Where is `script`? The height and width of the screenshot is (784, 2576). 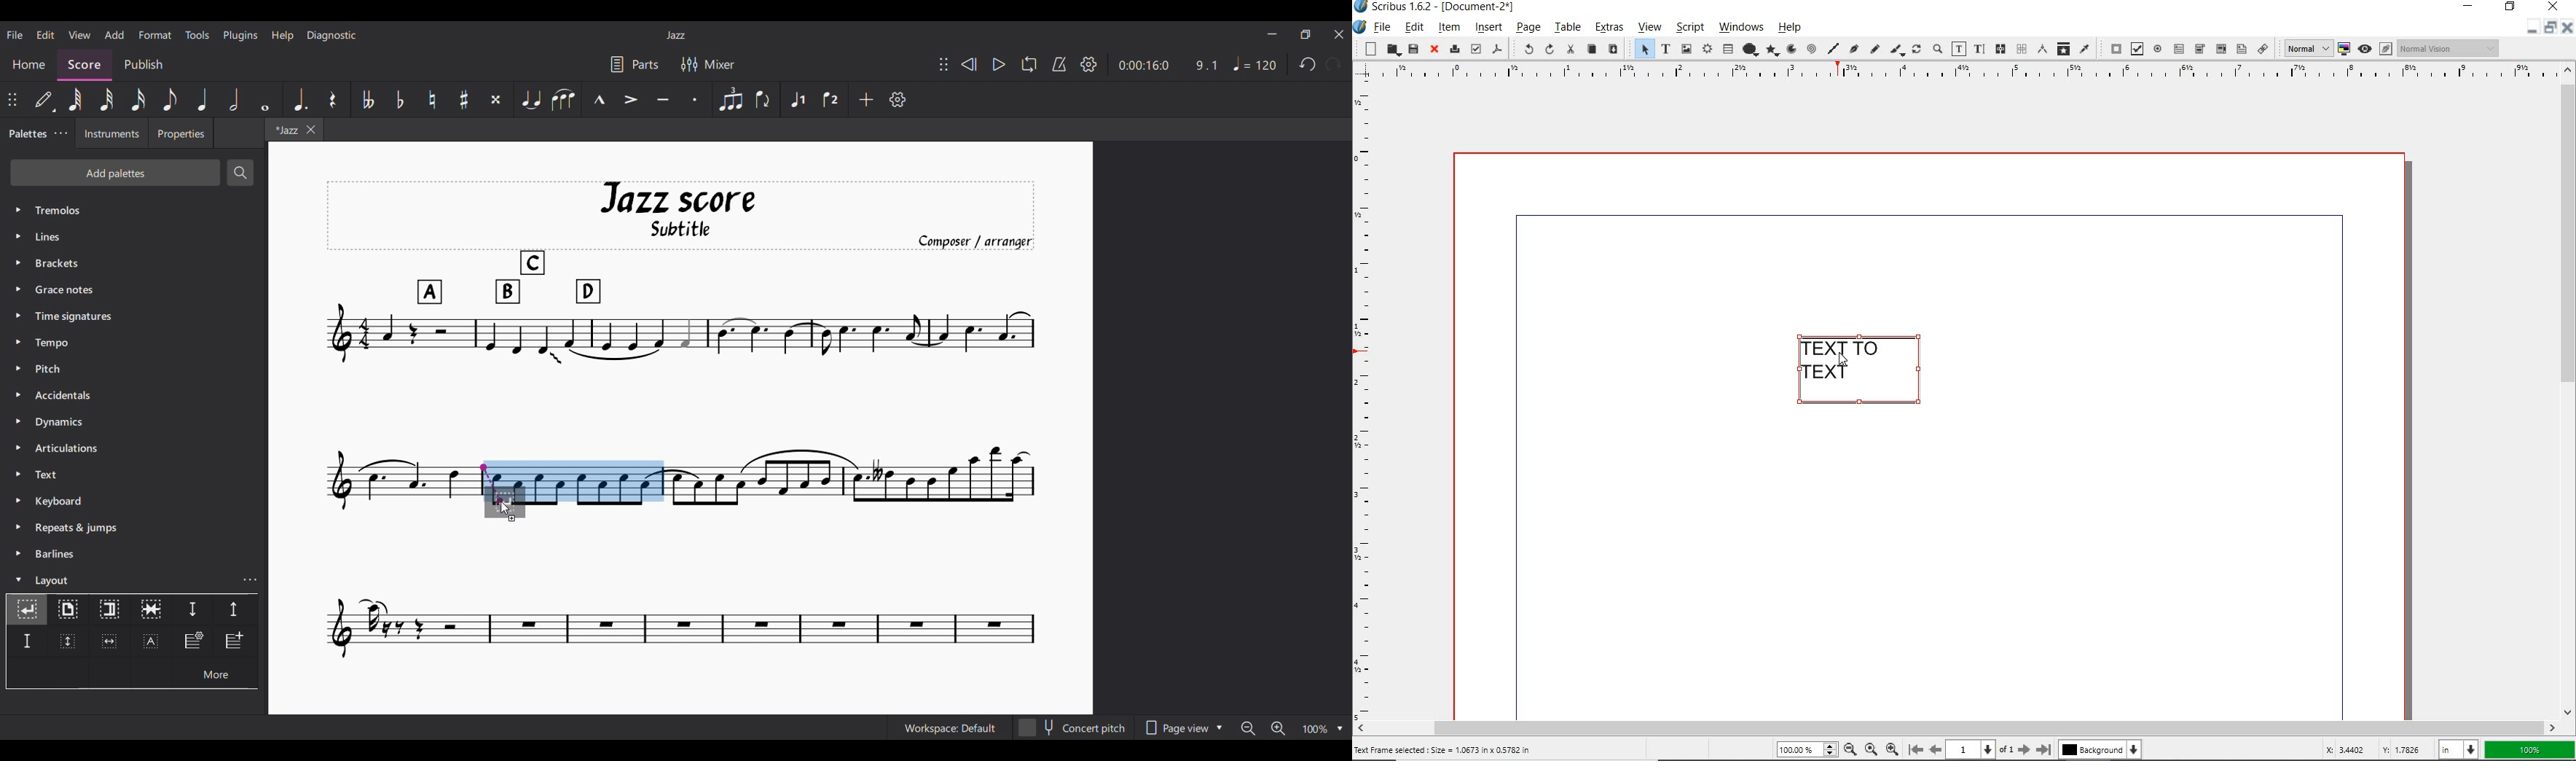
script is located at coordinates (1690, 27).